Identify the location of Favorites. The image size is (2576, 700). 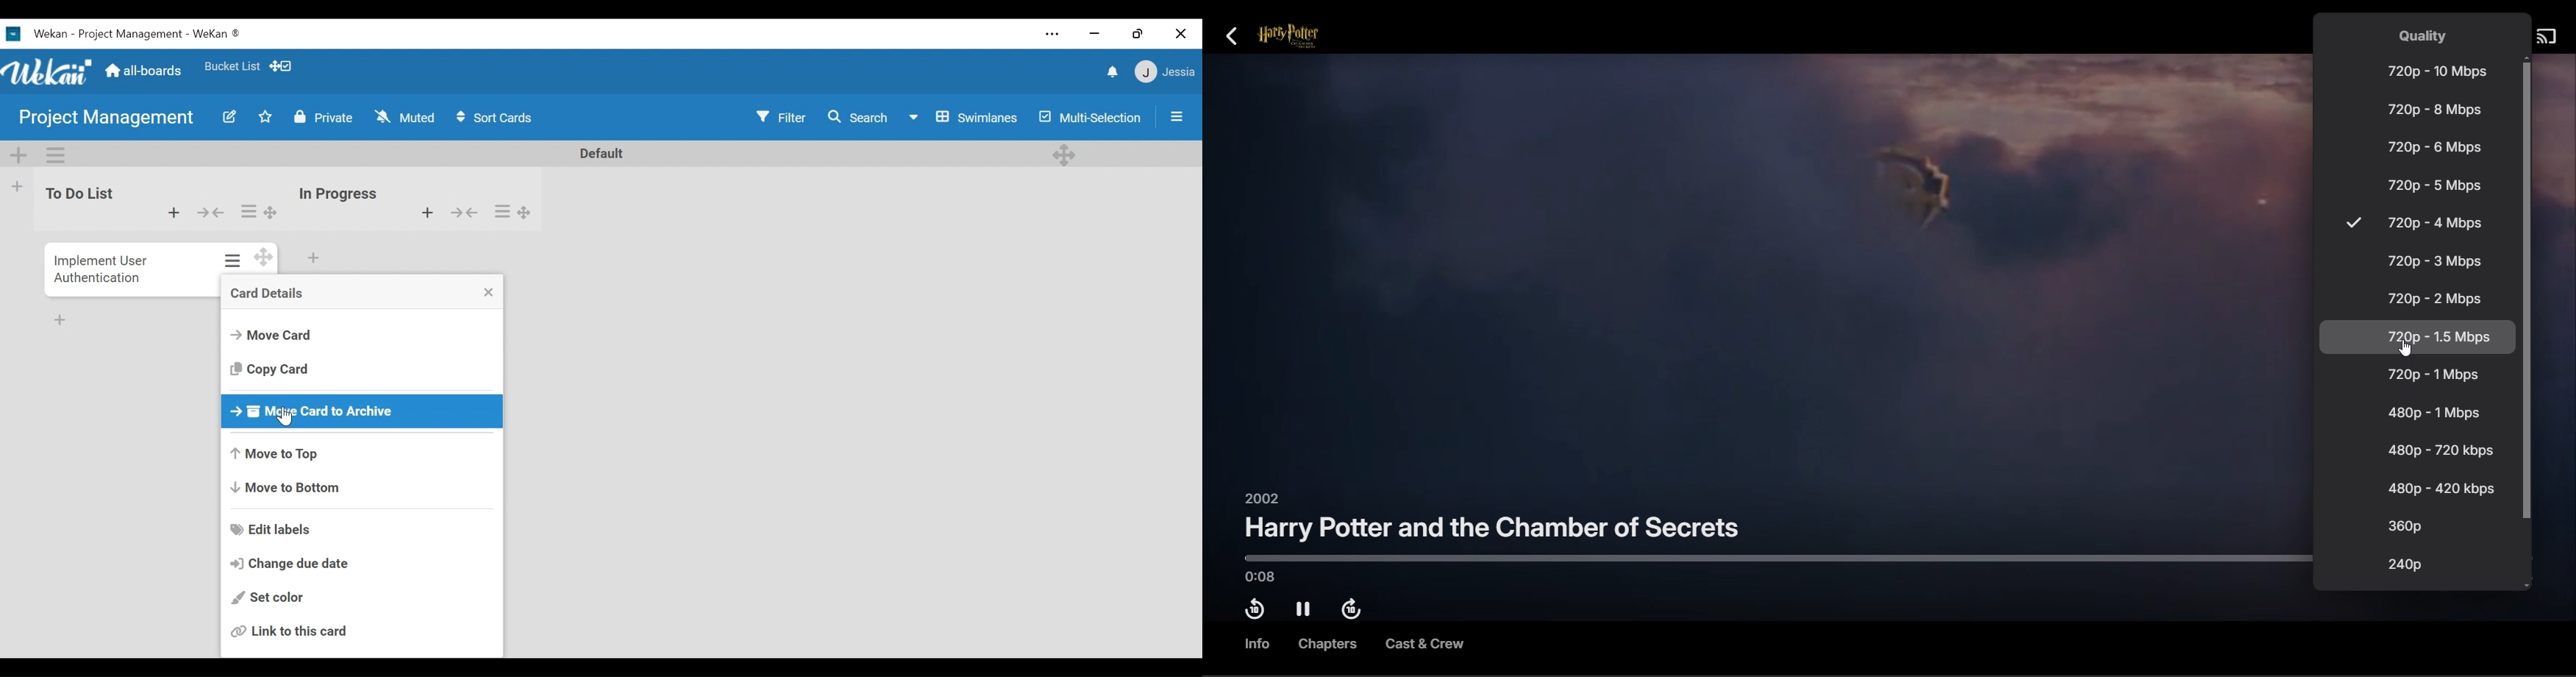
(234, 68).